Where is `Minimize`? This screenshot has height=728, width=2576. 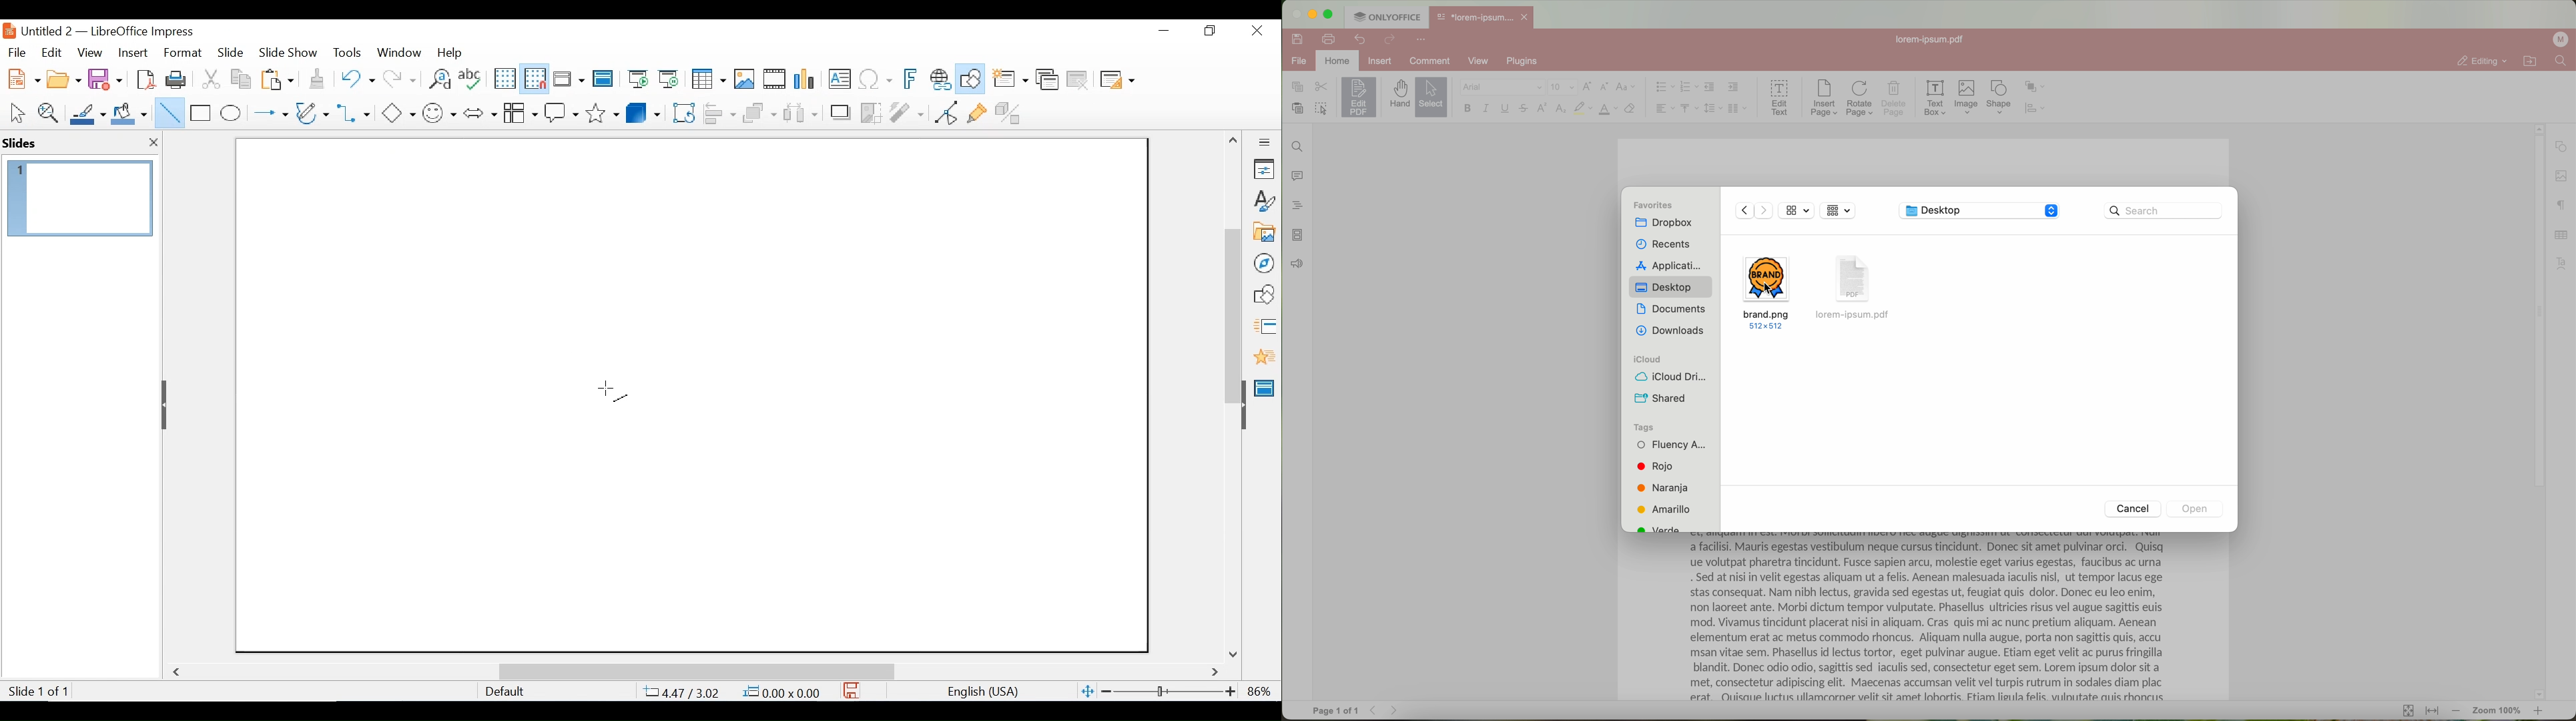 Minimize is located at coordinates (1163, 31).